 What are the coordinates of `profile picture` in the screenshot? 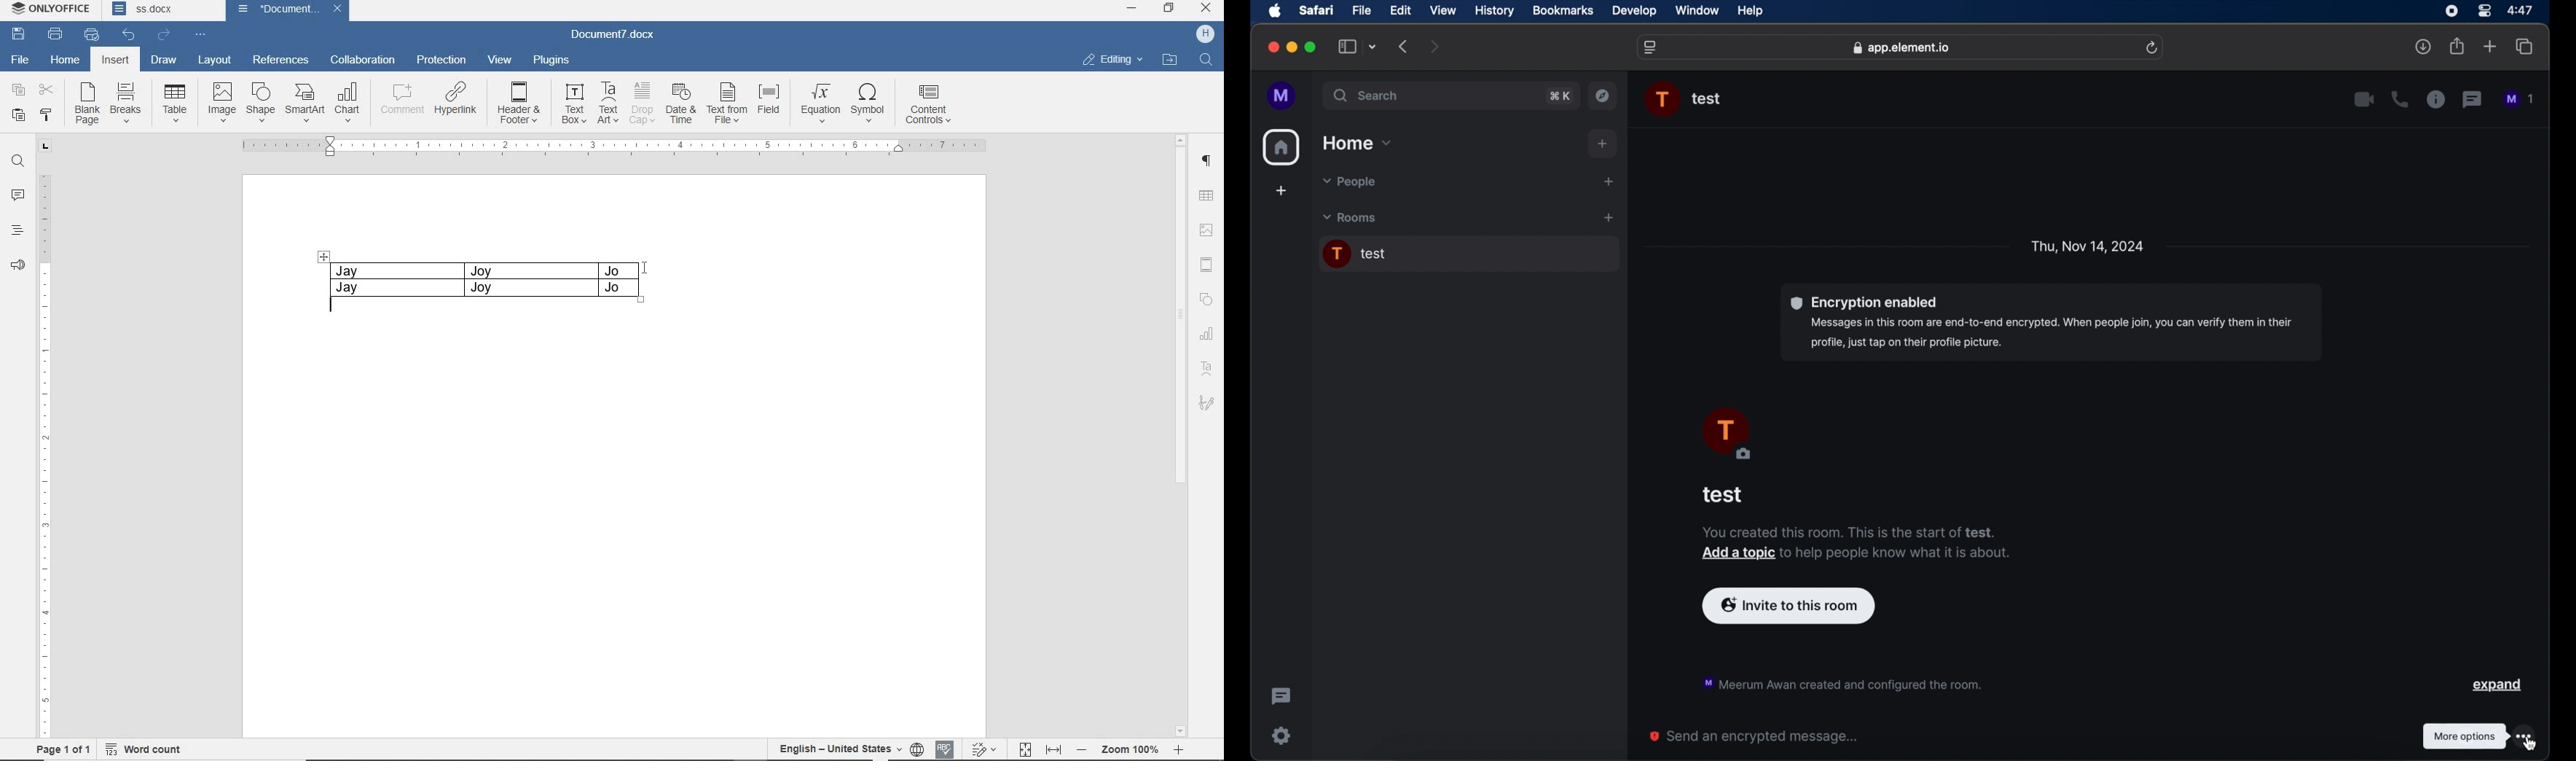 It's located at (1663, 99).